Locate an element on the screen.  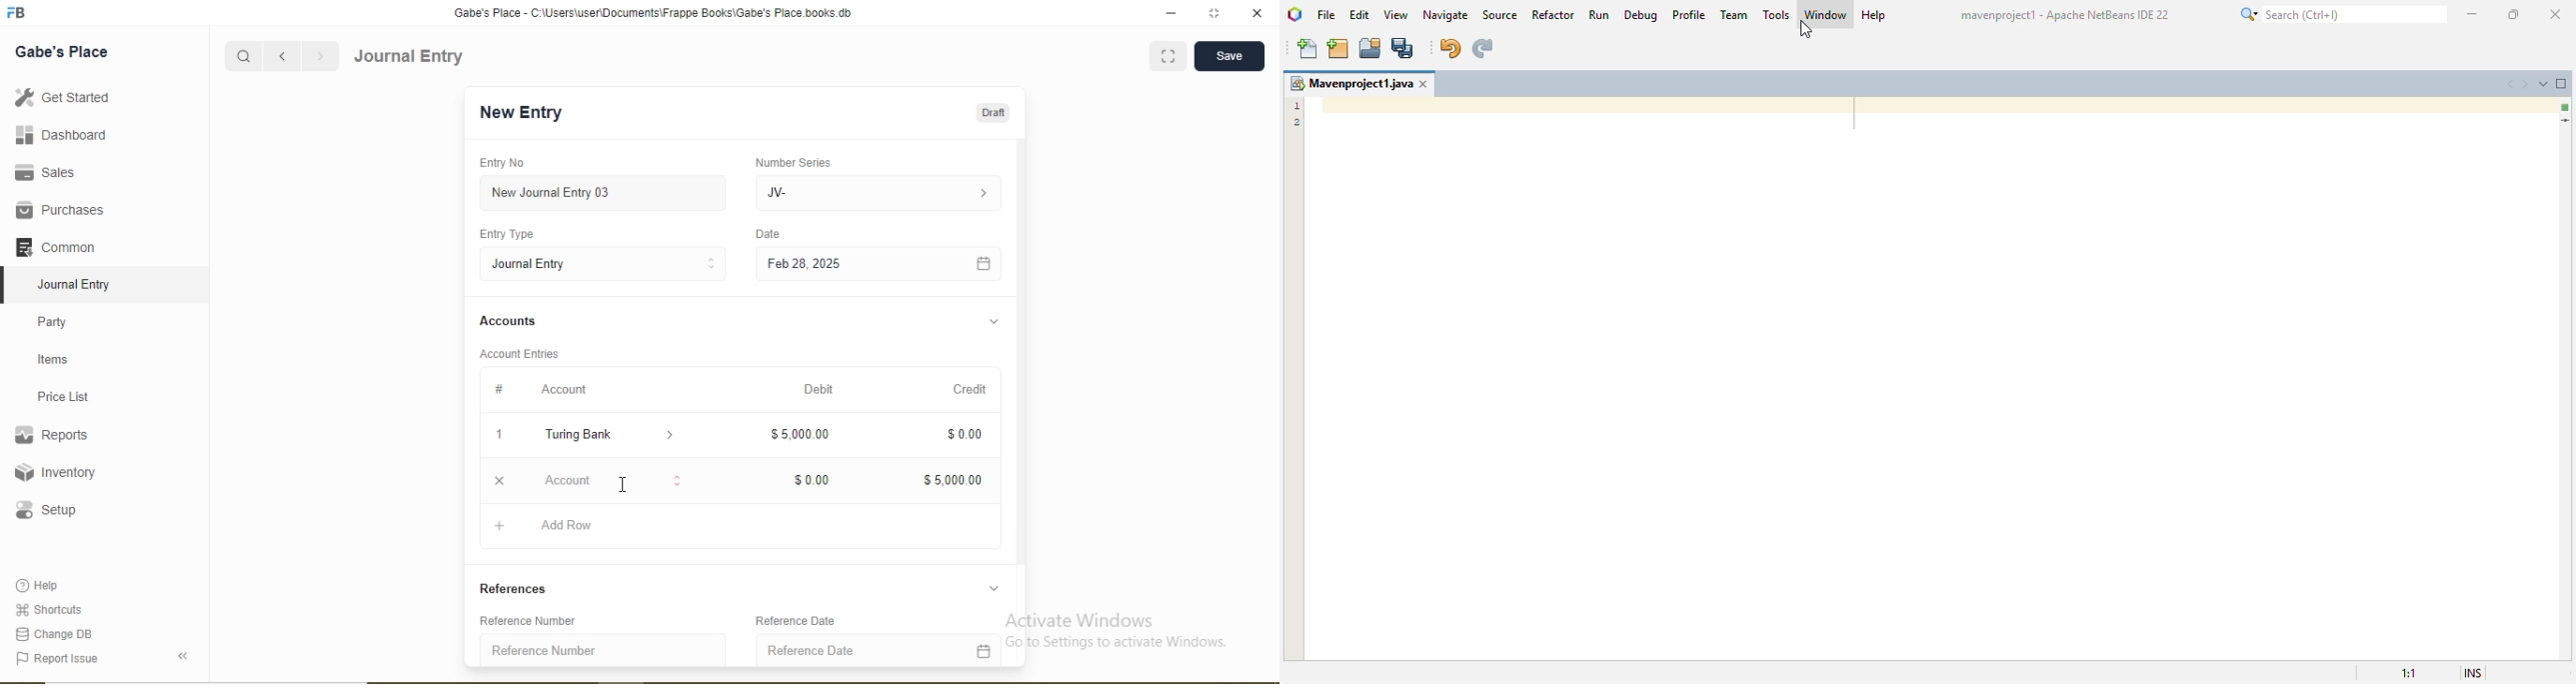
Account Entries is located at coordinates (518, 354).